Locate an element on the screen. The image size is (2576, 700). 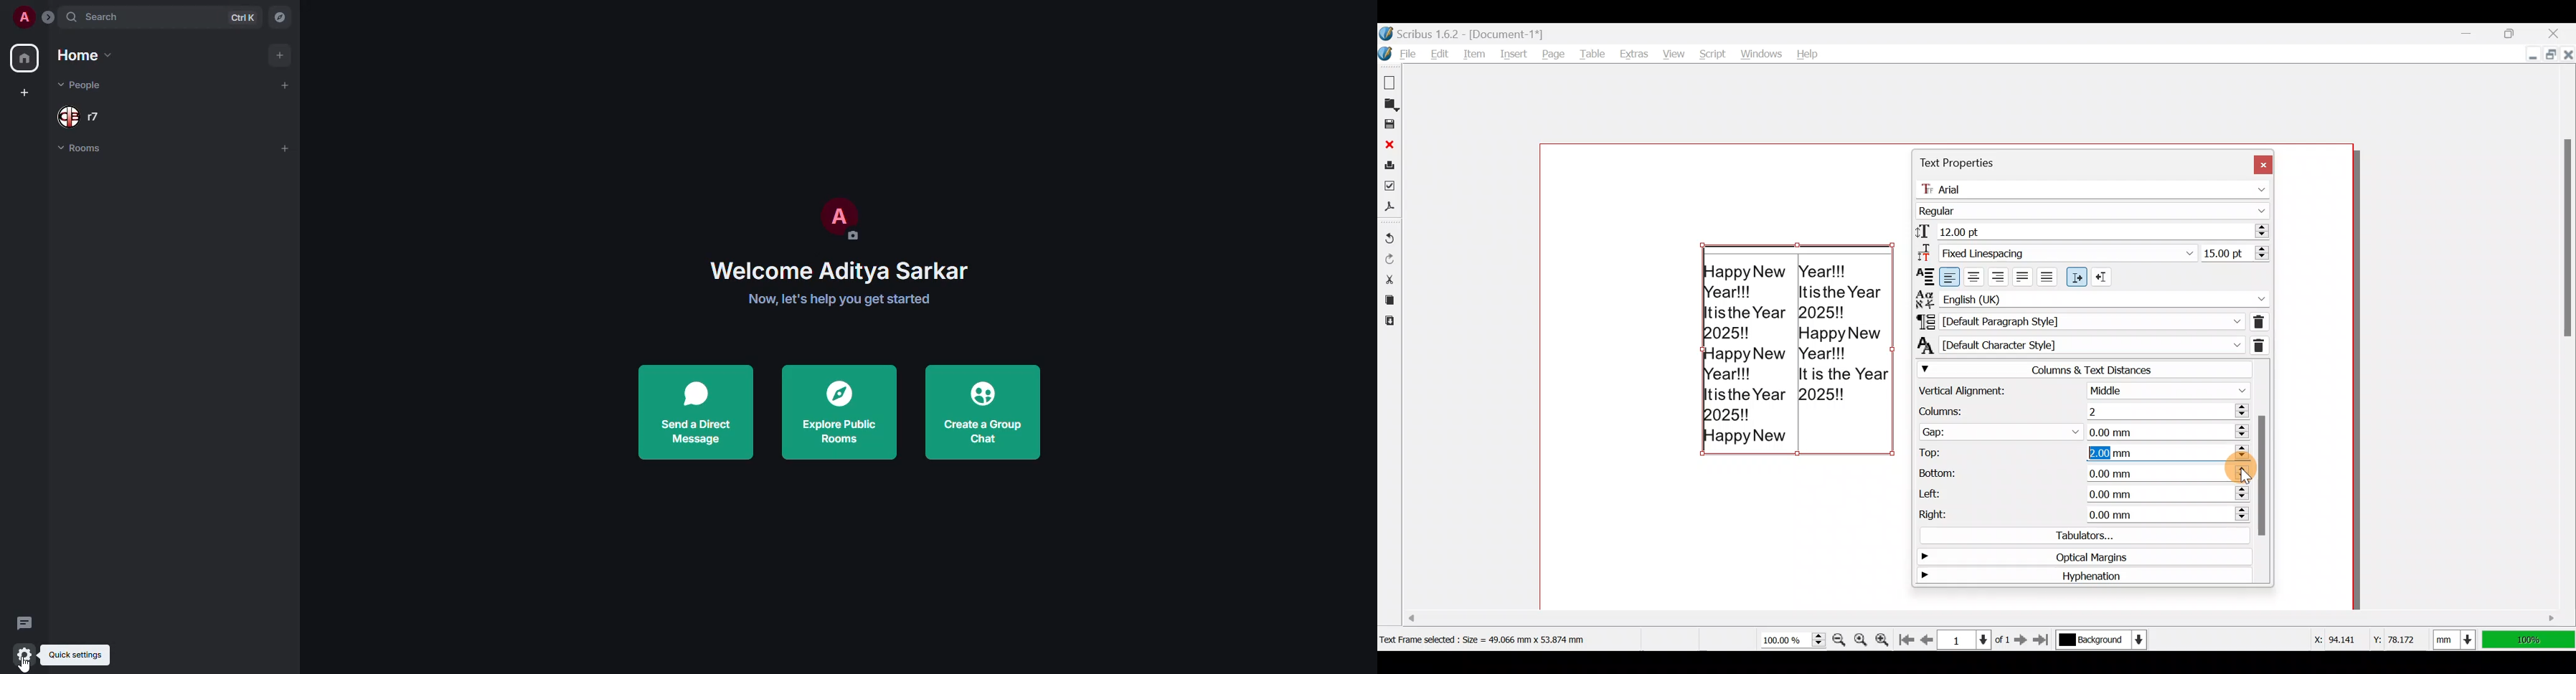
Align text left is located at coordinates (1950, 276).